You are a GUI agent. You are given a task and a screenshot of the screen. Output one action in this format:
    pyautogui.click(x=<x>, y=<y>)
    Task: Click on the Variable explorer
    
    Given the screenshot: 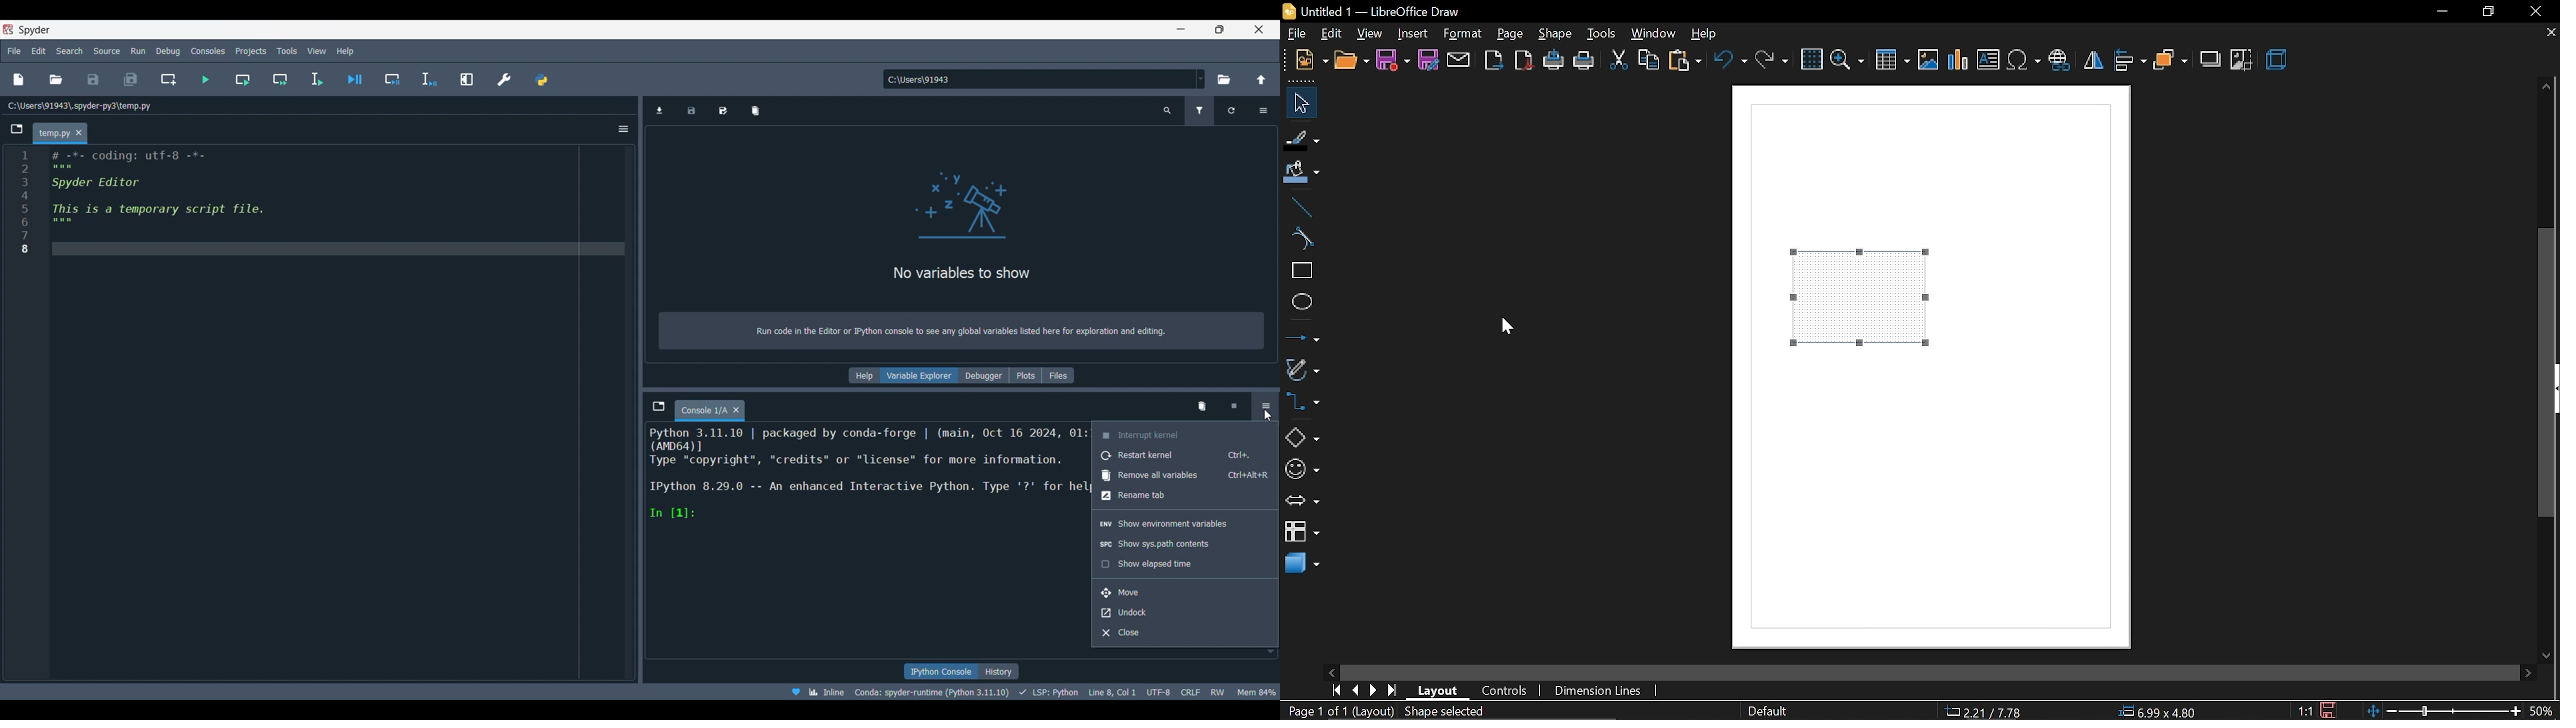 What is the action you would take?
    pyautogui.click(x=919, y=375)
    